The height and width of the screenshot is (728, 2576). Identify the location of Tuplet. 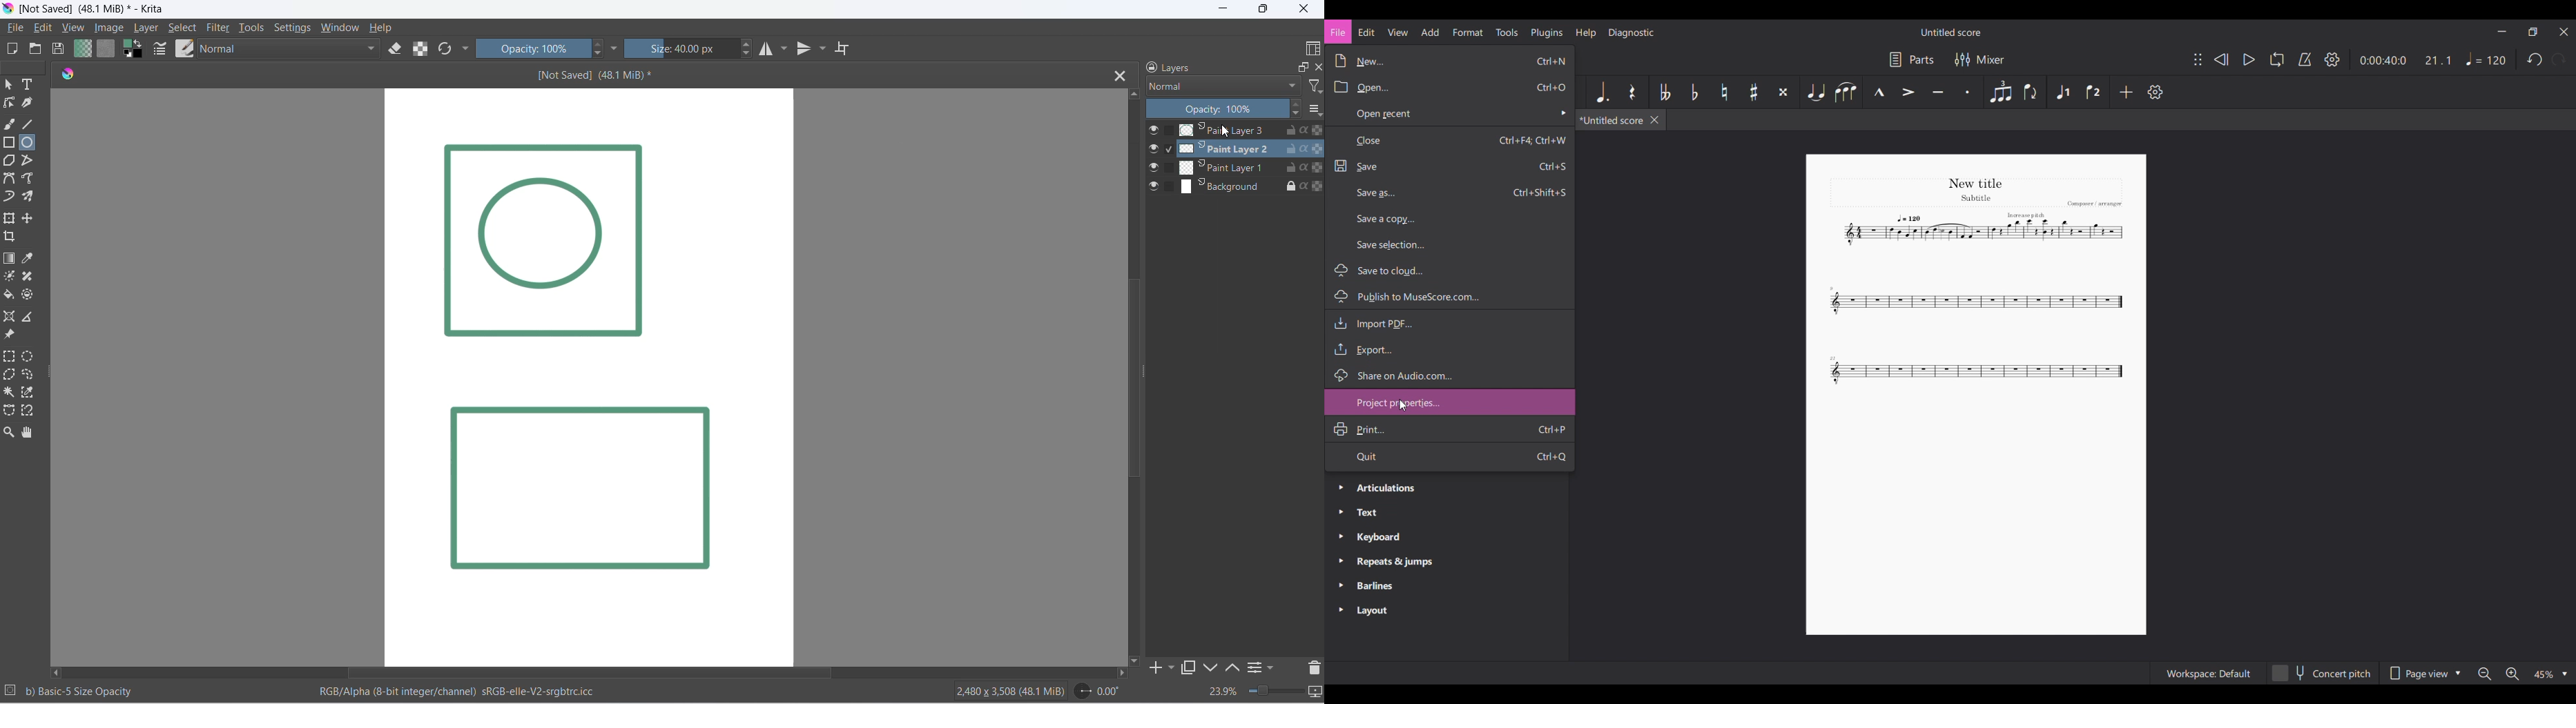
(2000, 92).